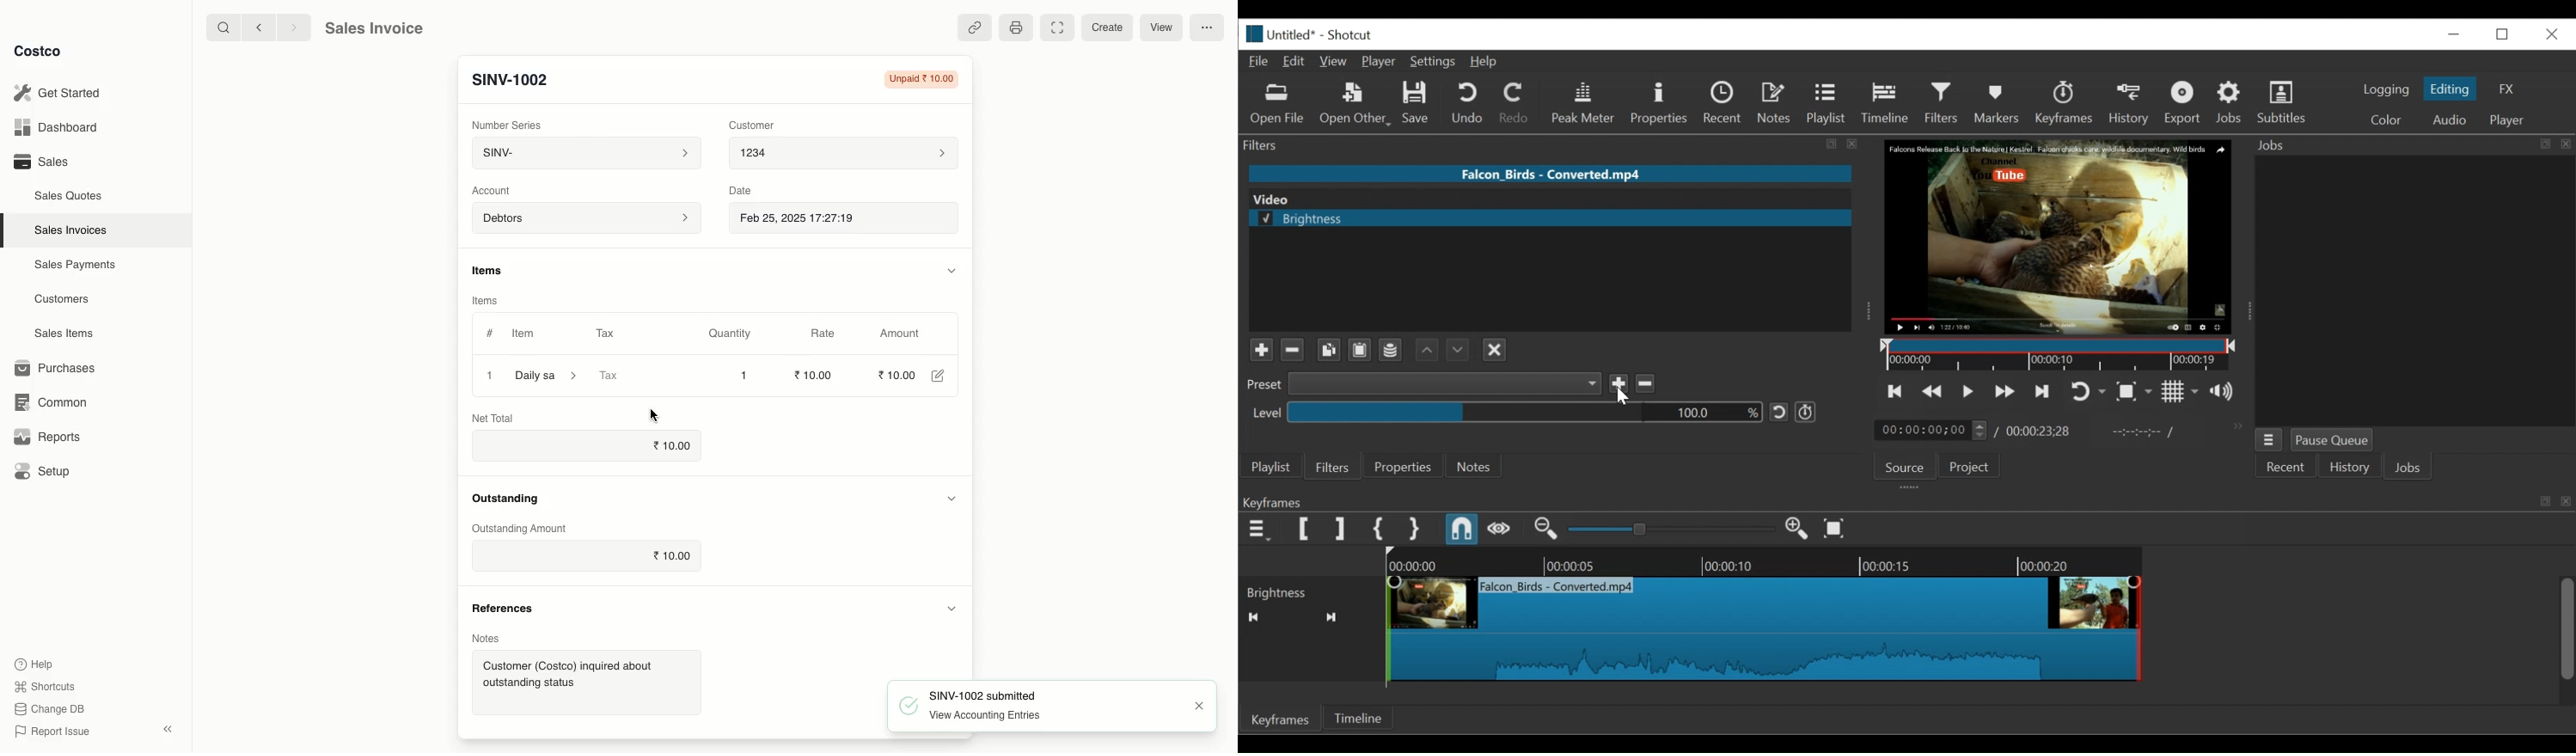 The height and width of the screenshot is (756, 2576). What do you see at coordinates (1775, 102) in the screenshot?
I see `Notes` at bounding box center [1775, 102].